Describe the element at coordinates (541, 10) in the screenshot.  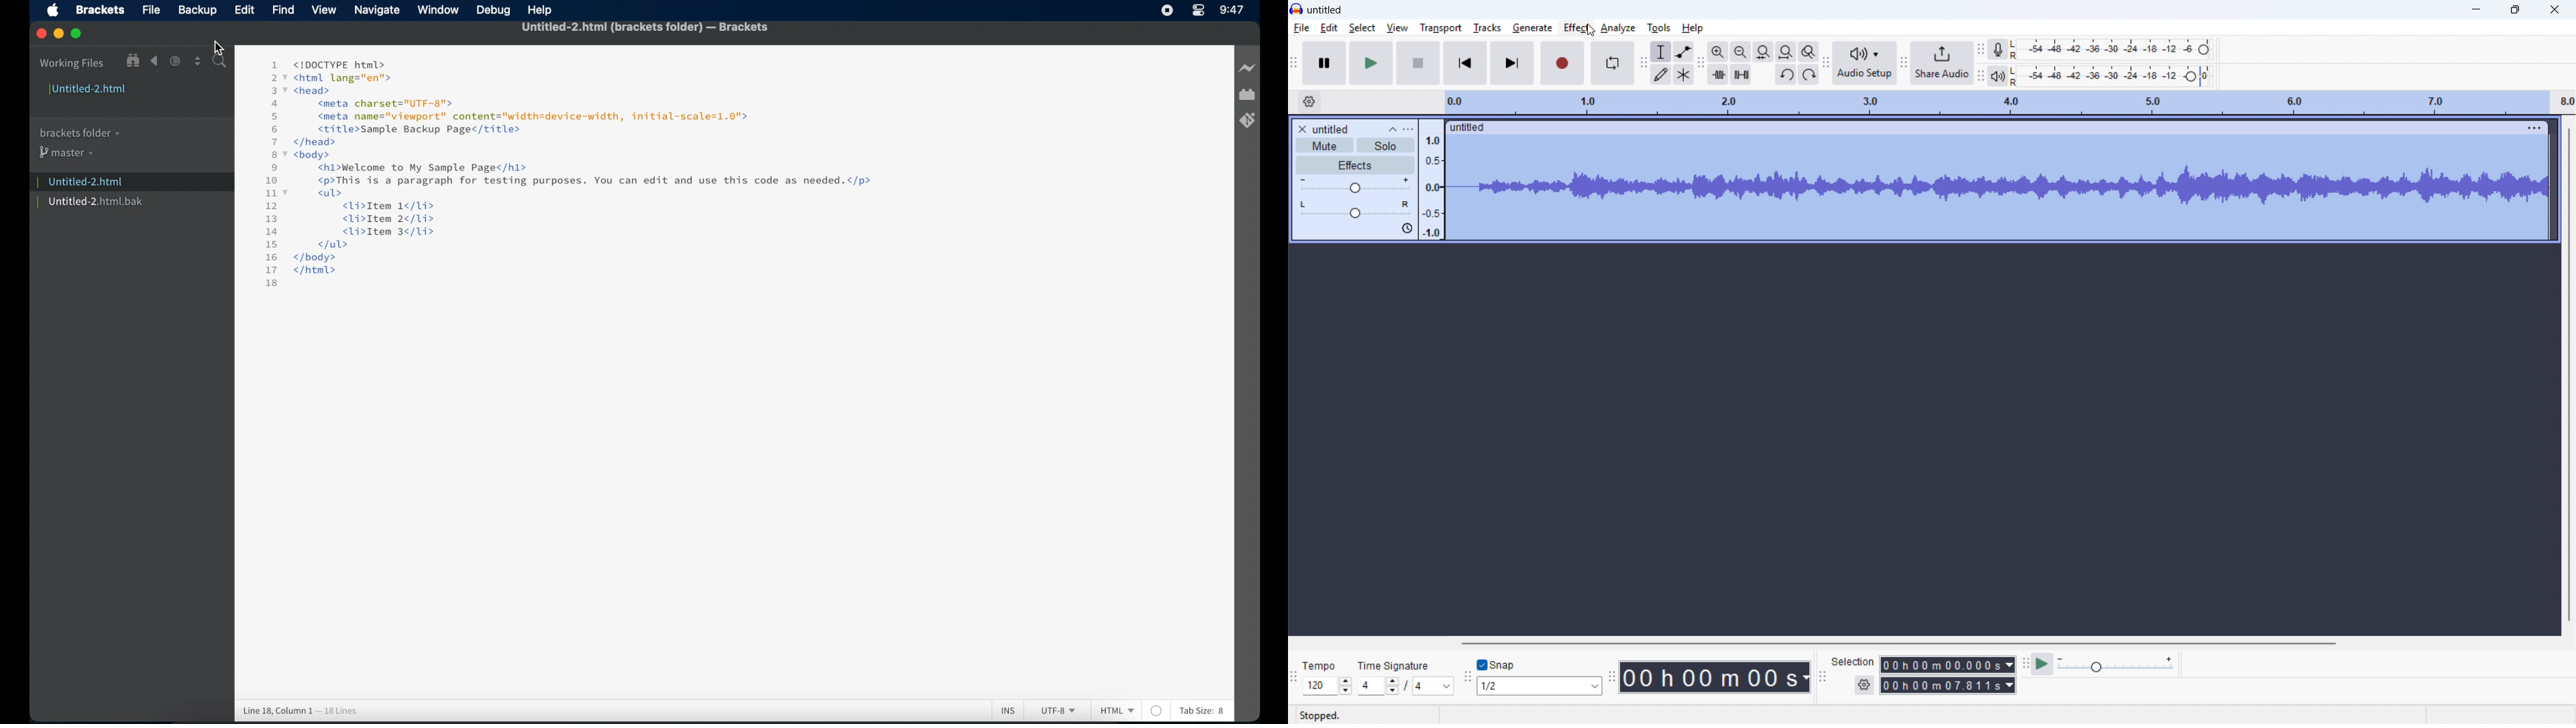
I see `help` at that location.